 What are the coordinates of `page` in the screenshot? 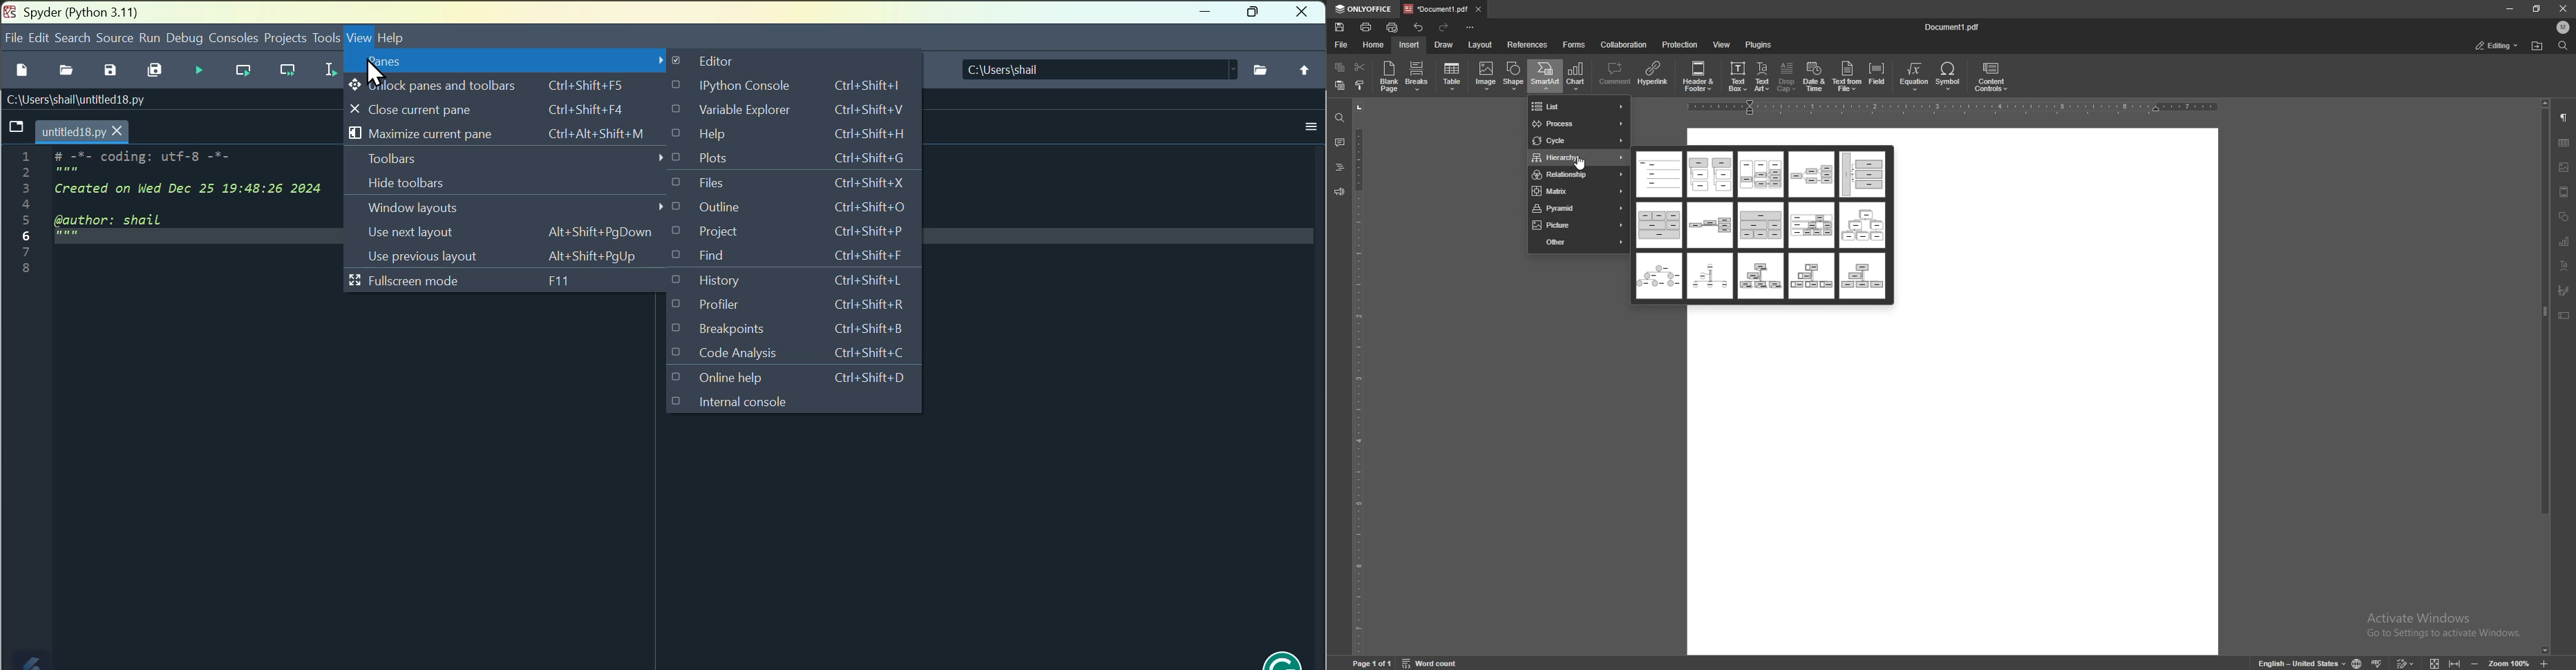 It's located at (1374, 662).